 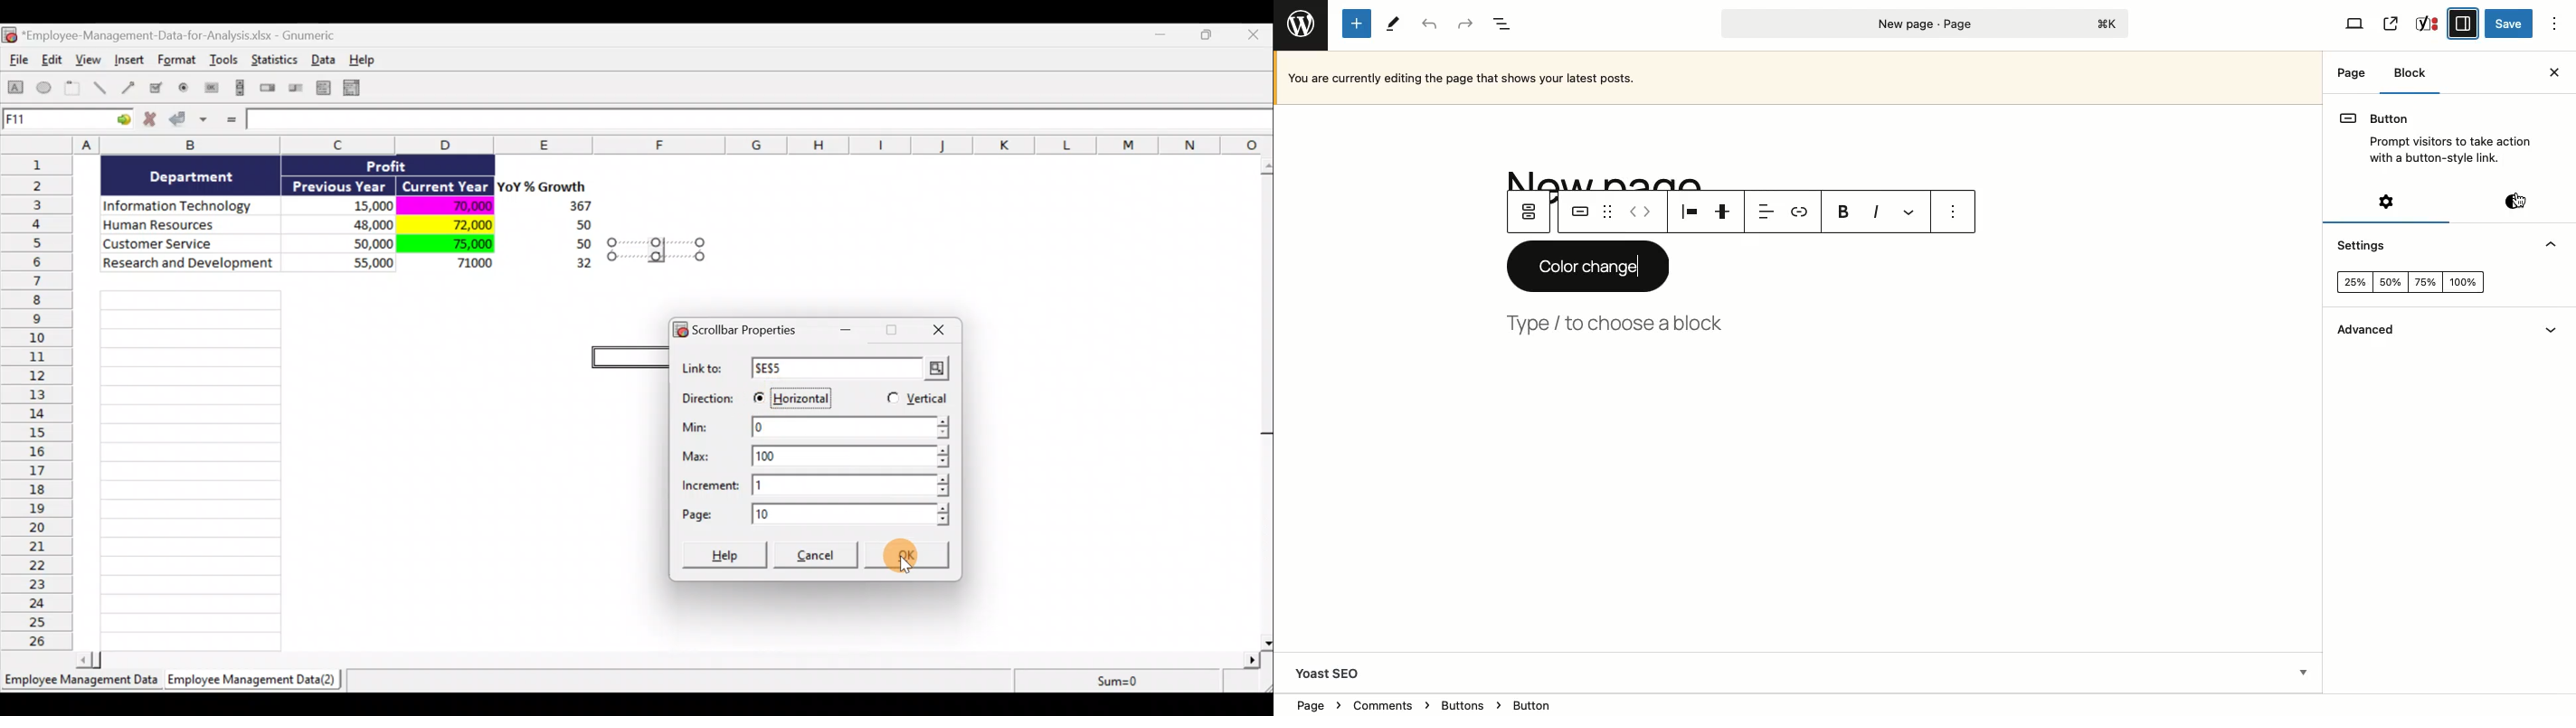 What do you see at coordinates (1163, 37) in the screenshot?
I see `Minimise` at bounding box center [1163, 37].